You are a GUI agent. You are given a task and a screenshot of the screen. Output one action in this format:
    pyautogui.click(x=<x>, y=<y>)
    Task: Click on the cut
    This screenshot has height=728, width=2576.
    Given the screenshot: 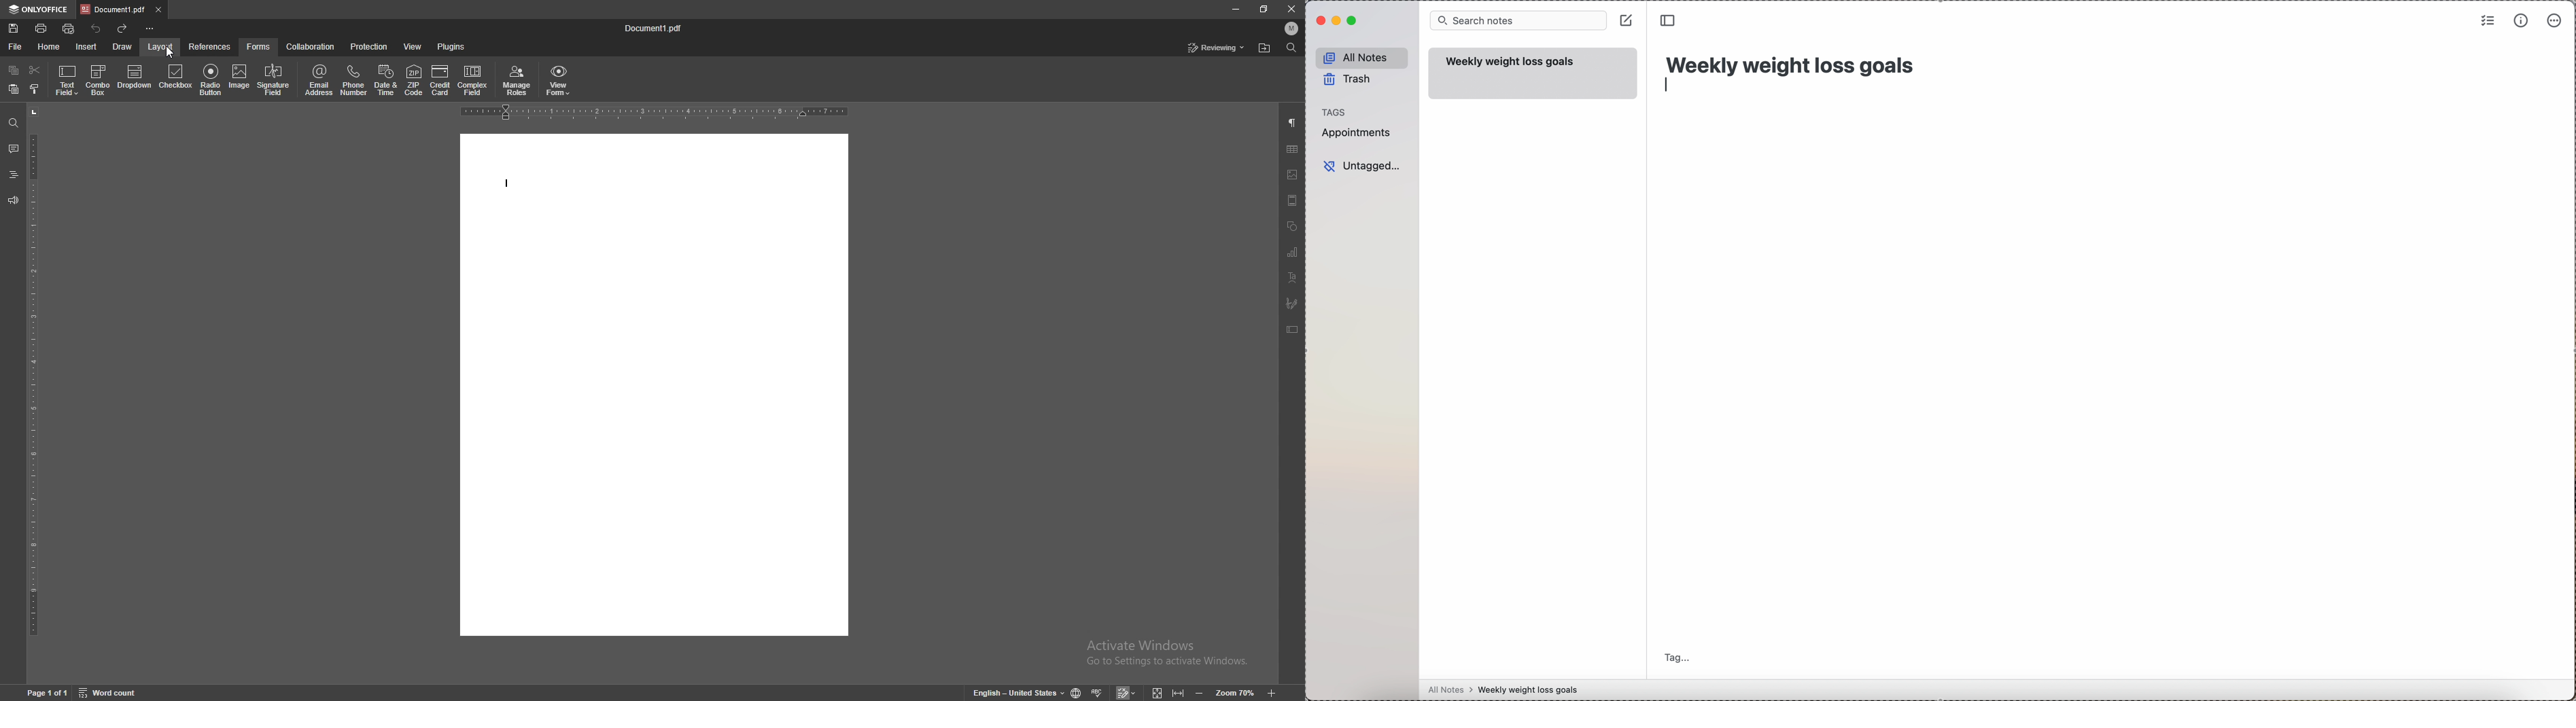 What is the action you would take?
    pyautogui.click(x=35, y=70)
    